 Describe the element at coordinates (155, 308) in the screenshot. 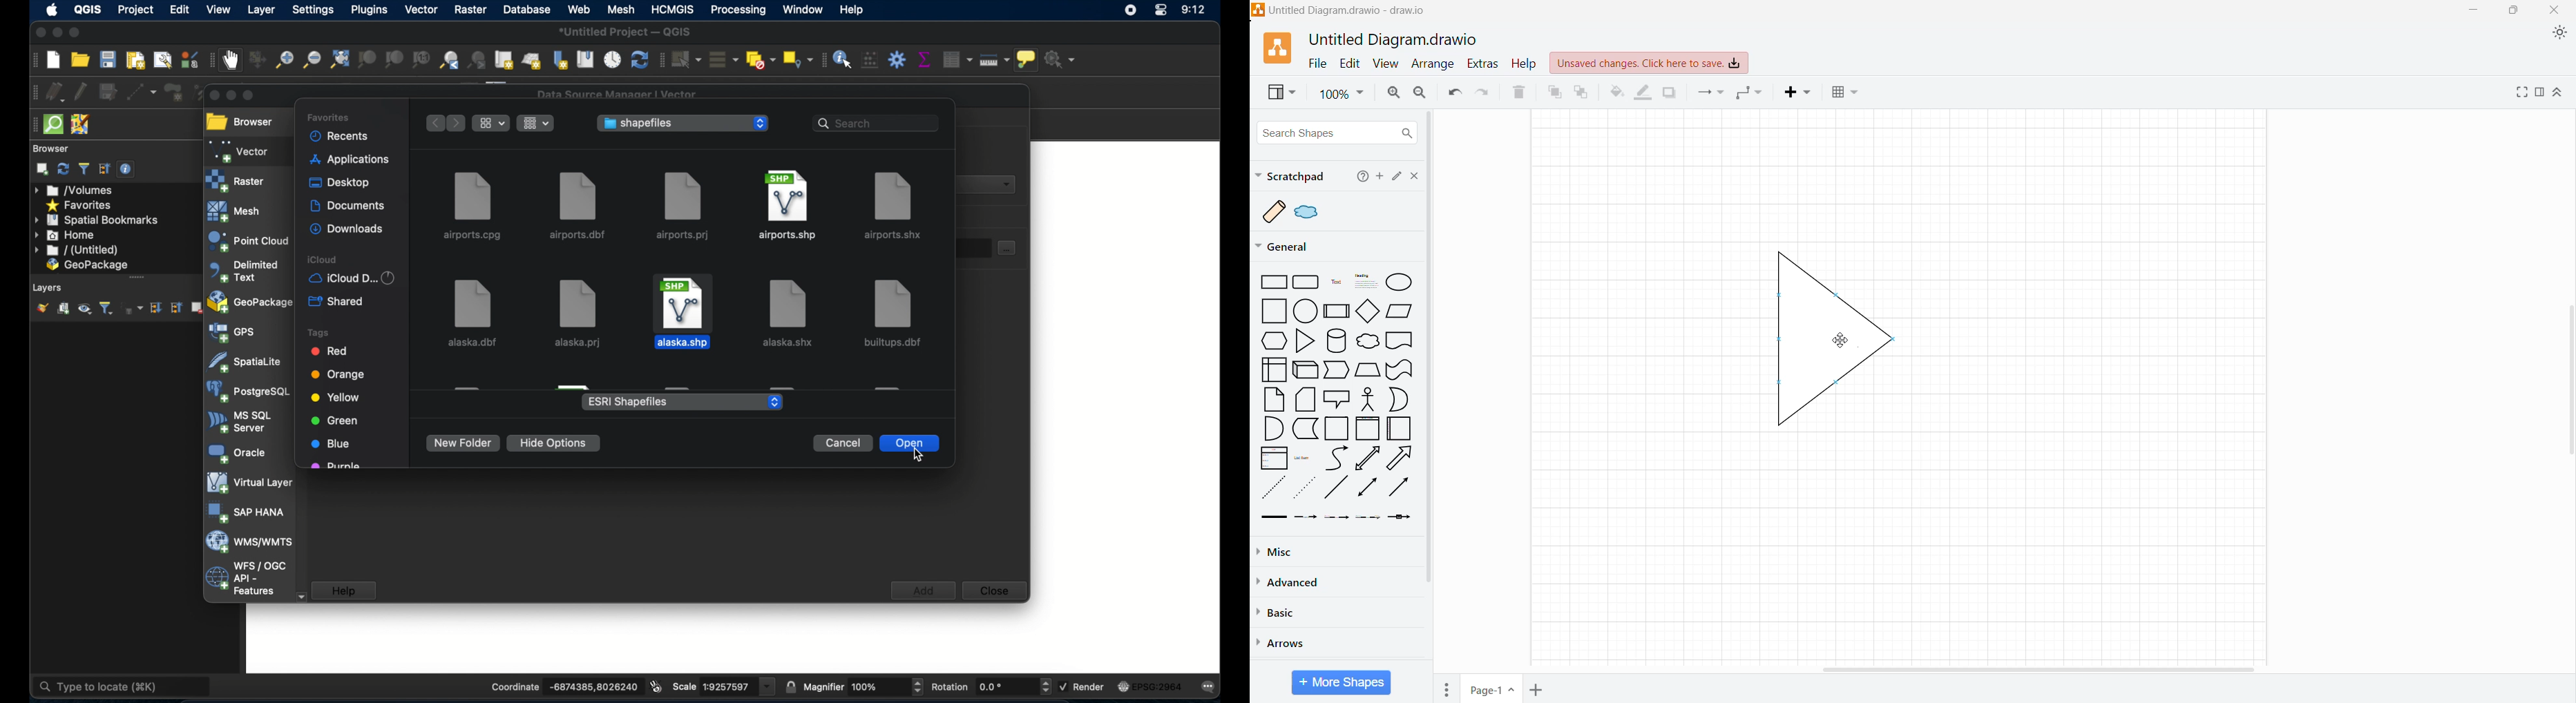

I see `expand all` at that location.